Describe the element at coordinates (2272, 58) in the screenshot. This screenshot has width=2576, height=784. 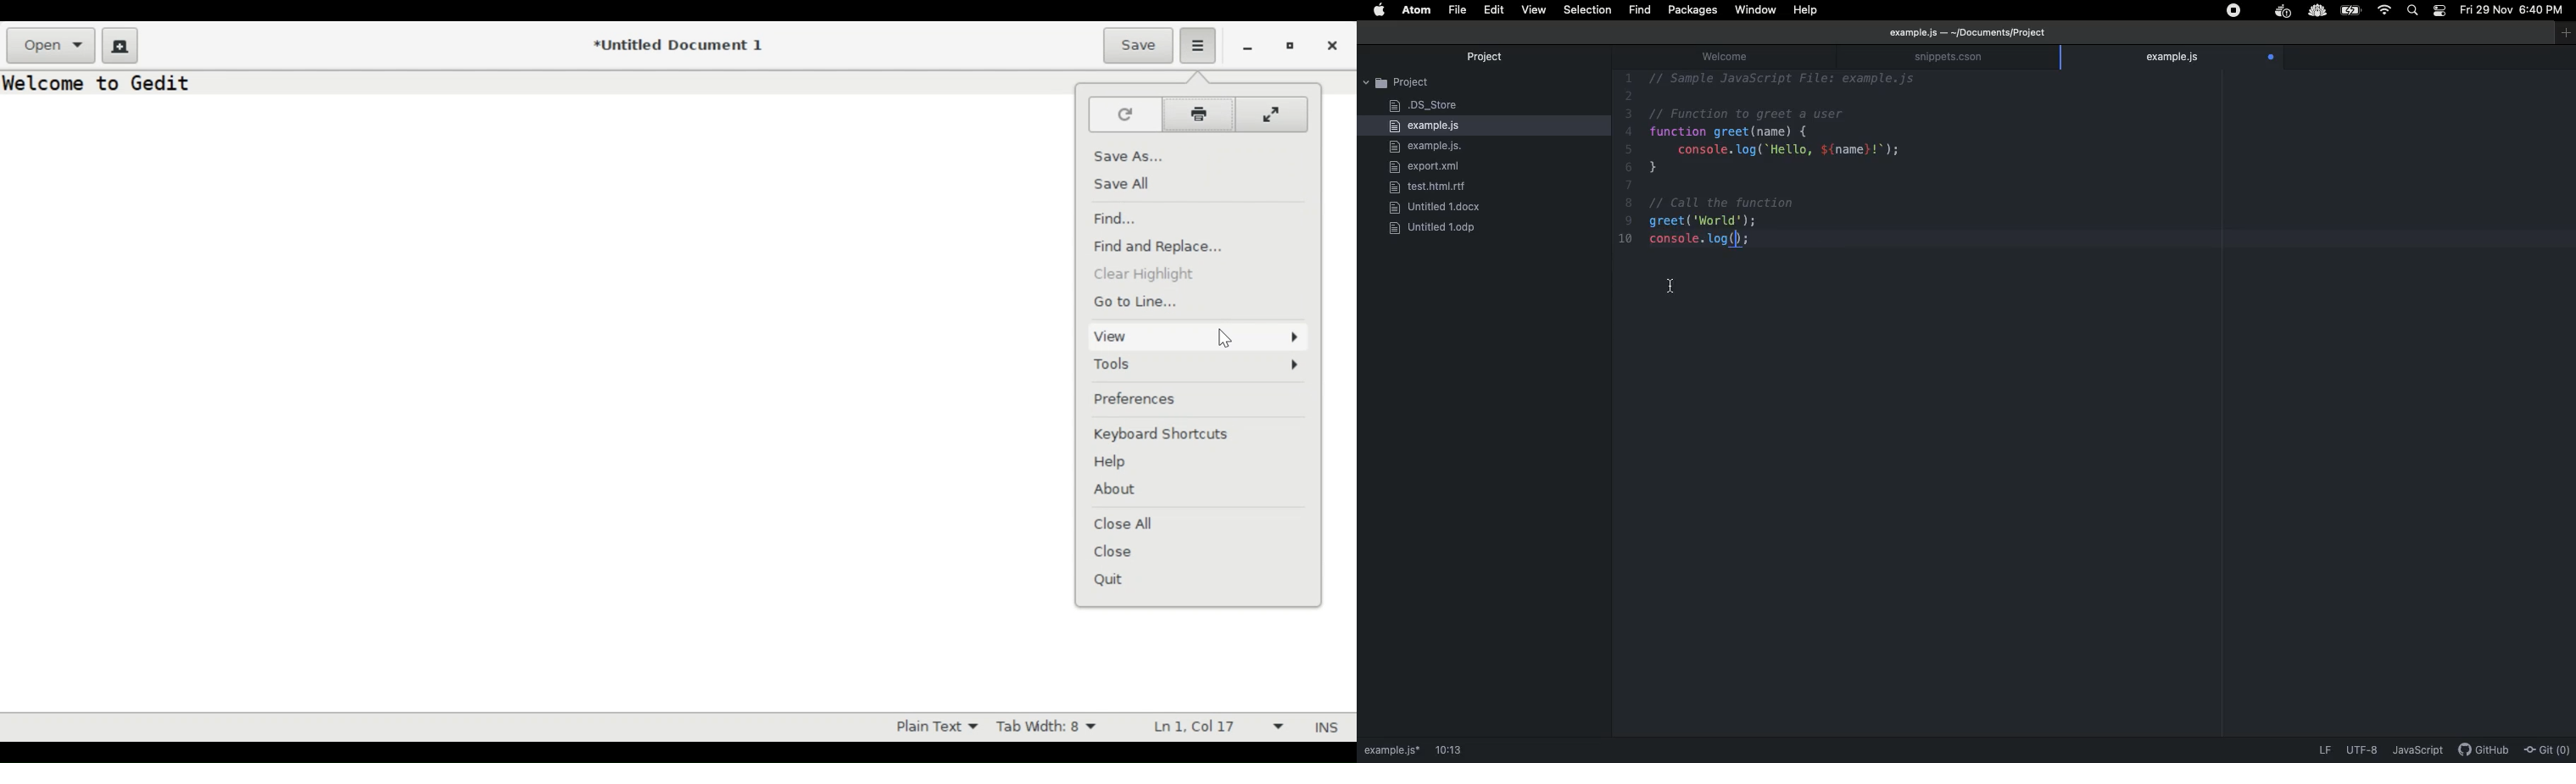
I see `open file tracking` at that location.